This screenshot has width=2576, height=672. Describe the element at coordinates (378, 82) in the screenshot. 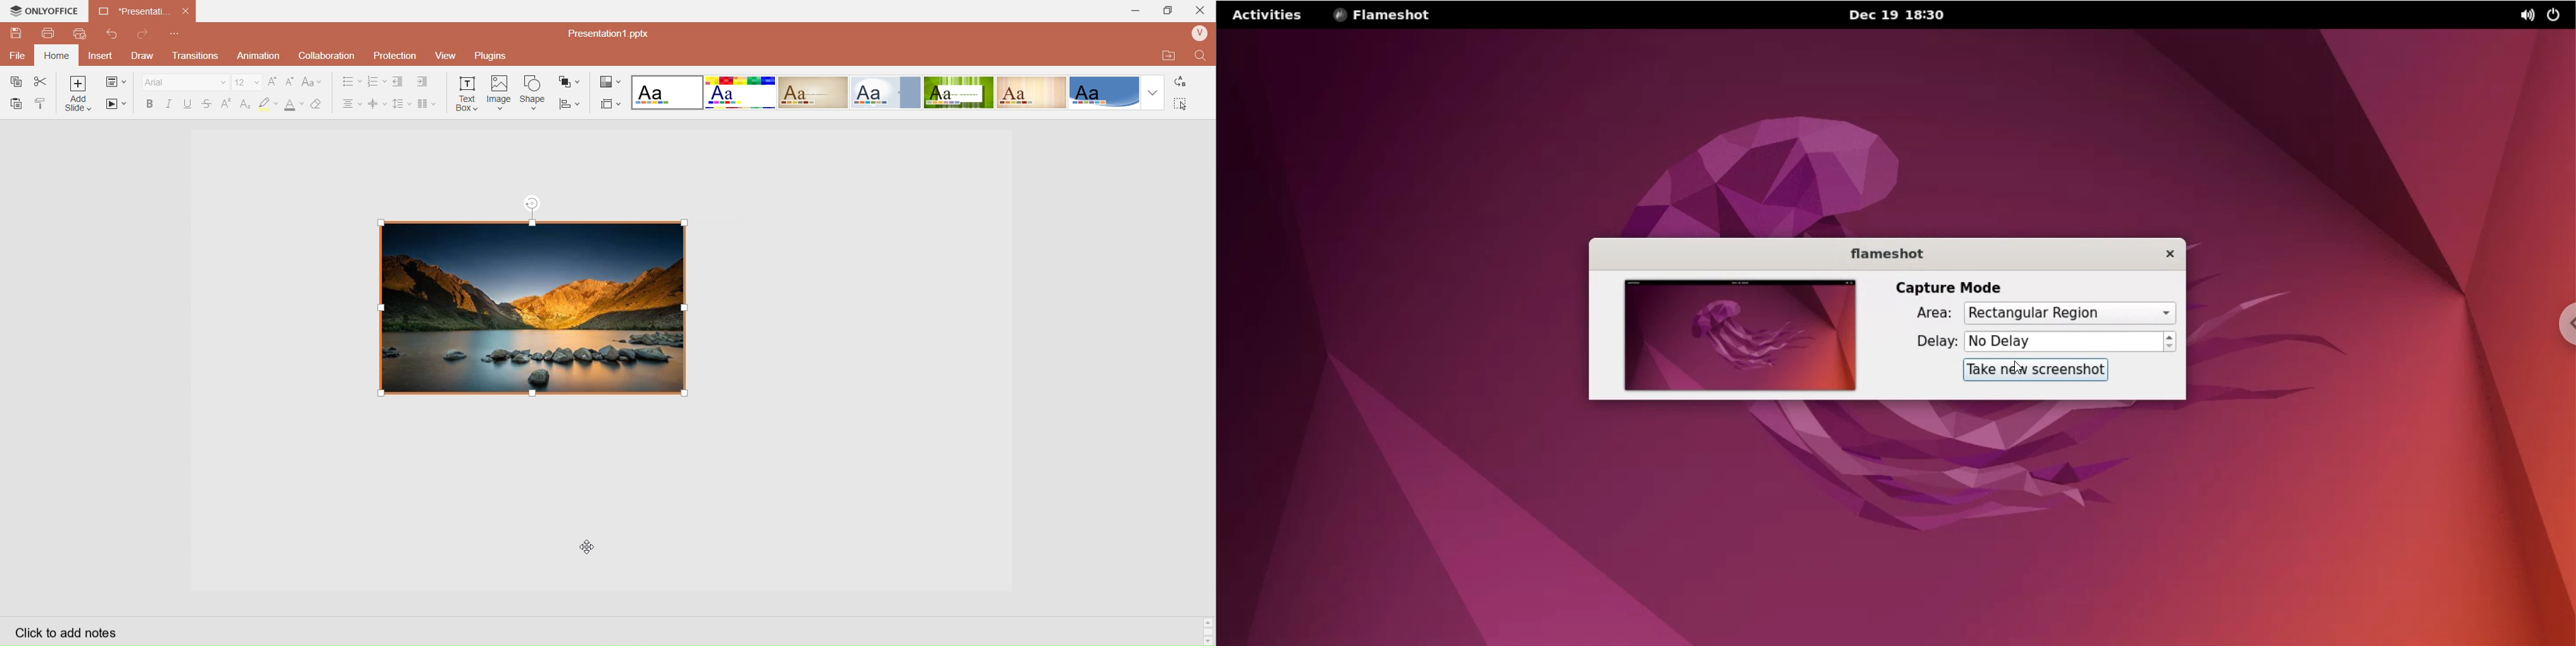

I see `Numbering` at that location.